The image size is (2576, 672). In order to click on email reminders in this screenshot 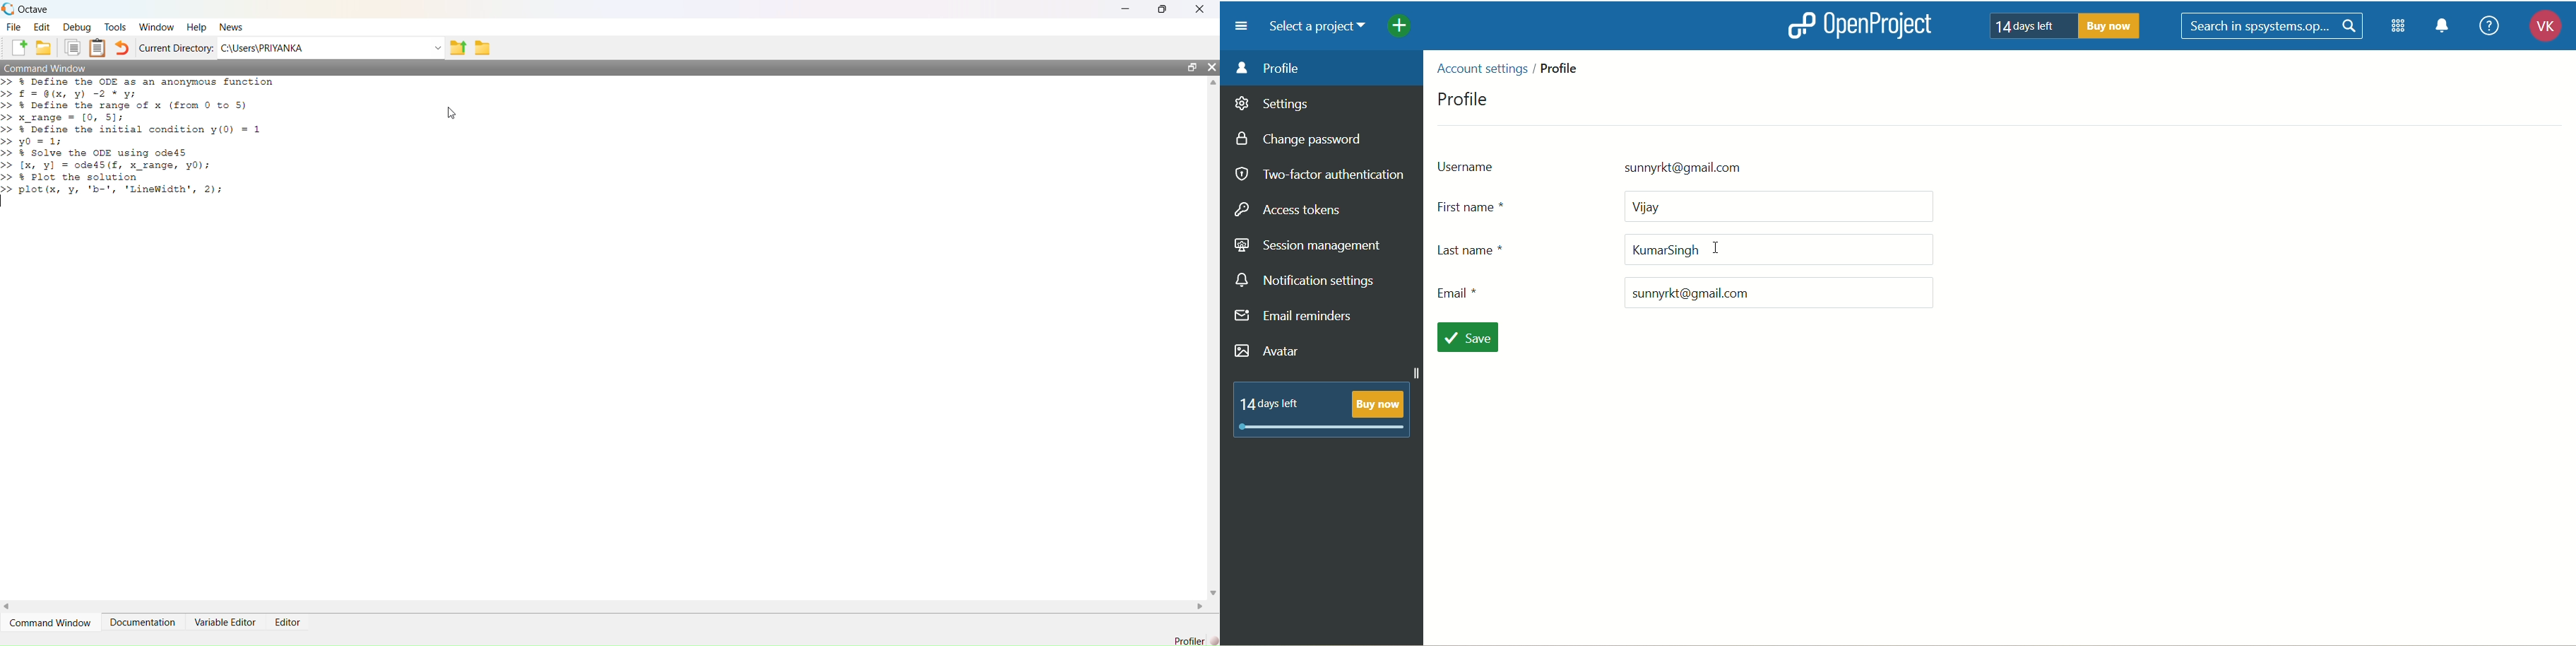, I will do `click(1295, 319)`.